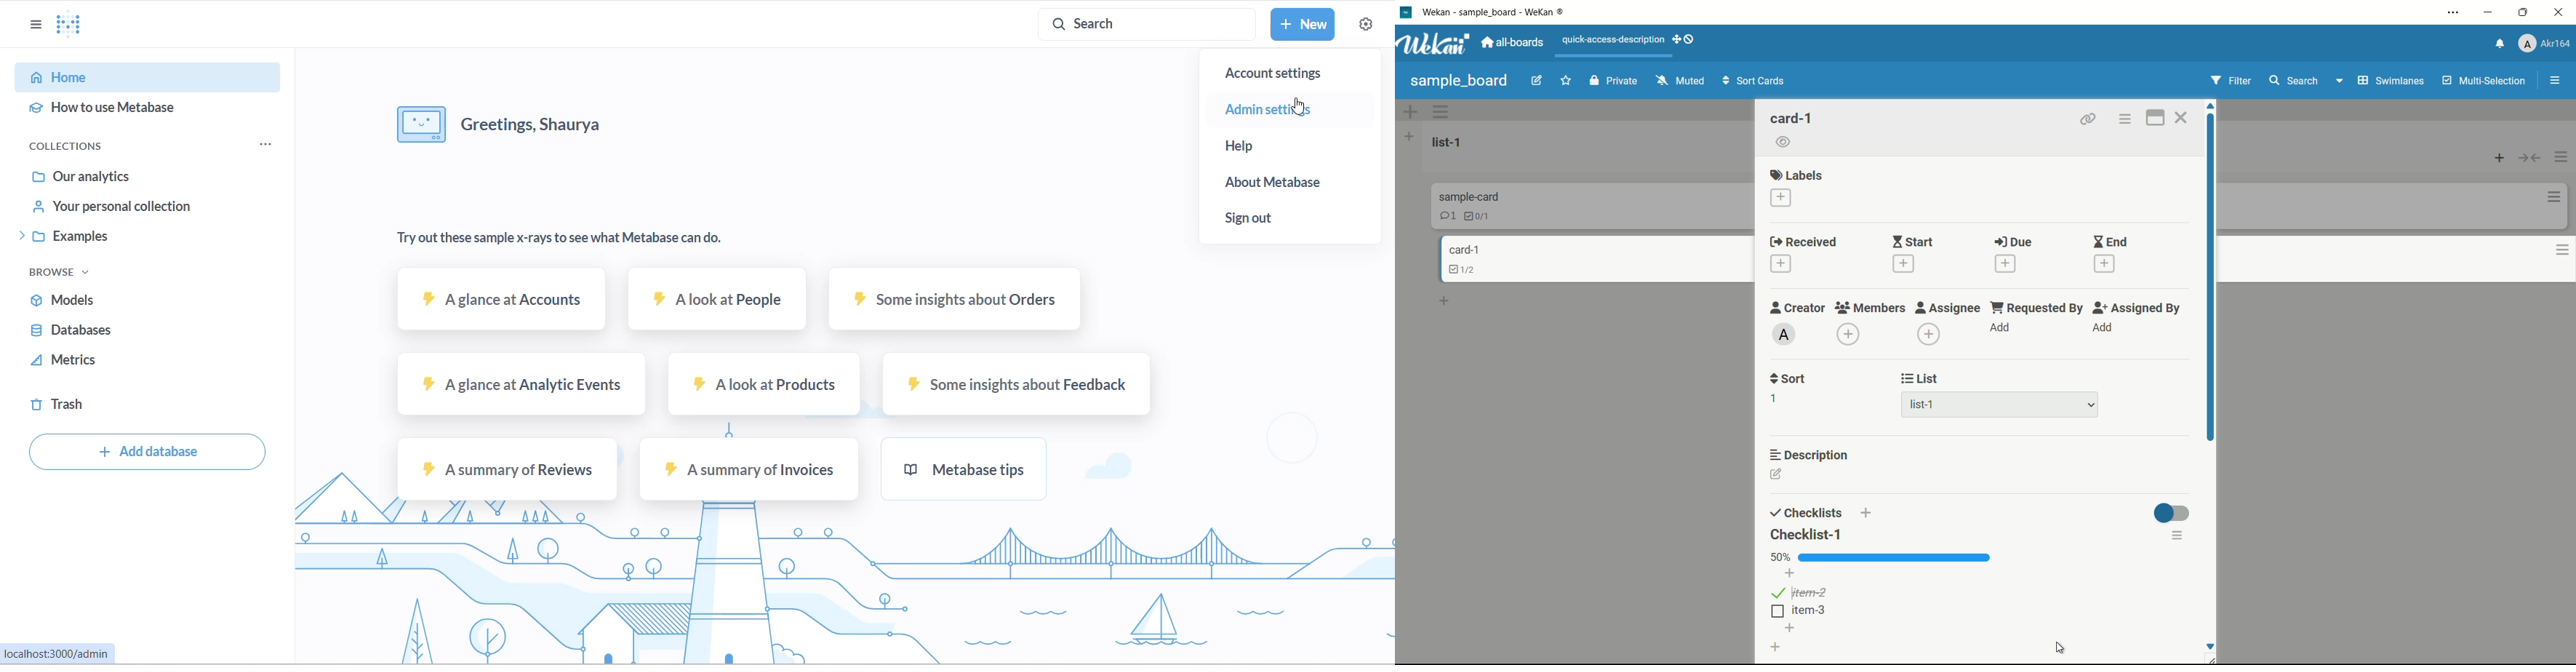 Image resolution: width=2576 pixels, height=672 pixels. Describe the element at coordinates (2497, 44) in the screenshot. I see `notifications` at that location.